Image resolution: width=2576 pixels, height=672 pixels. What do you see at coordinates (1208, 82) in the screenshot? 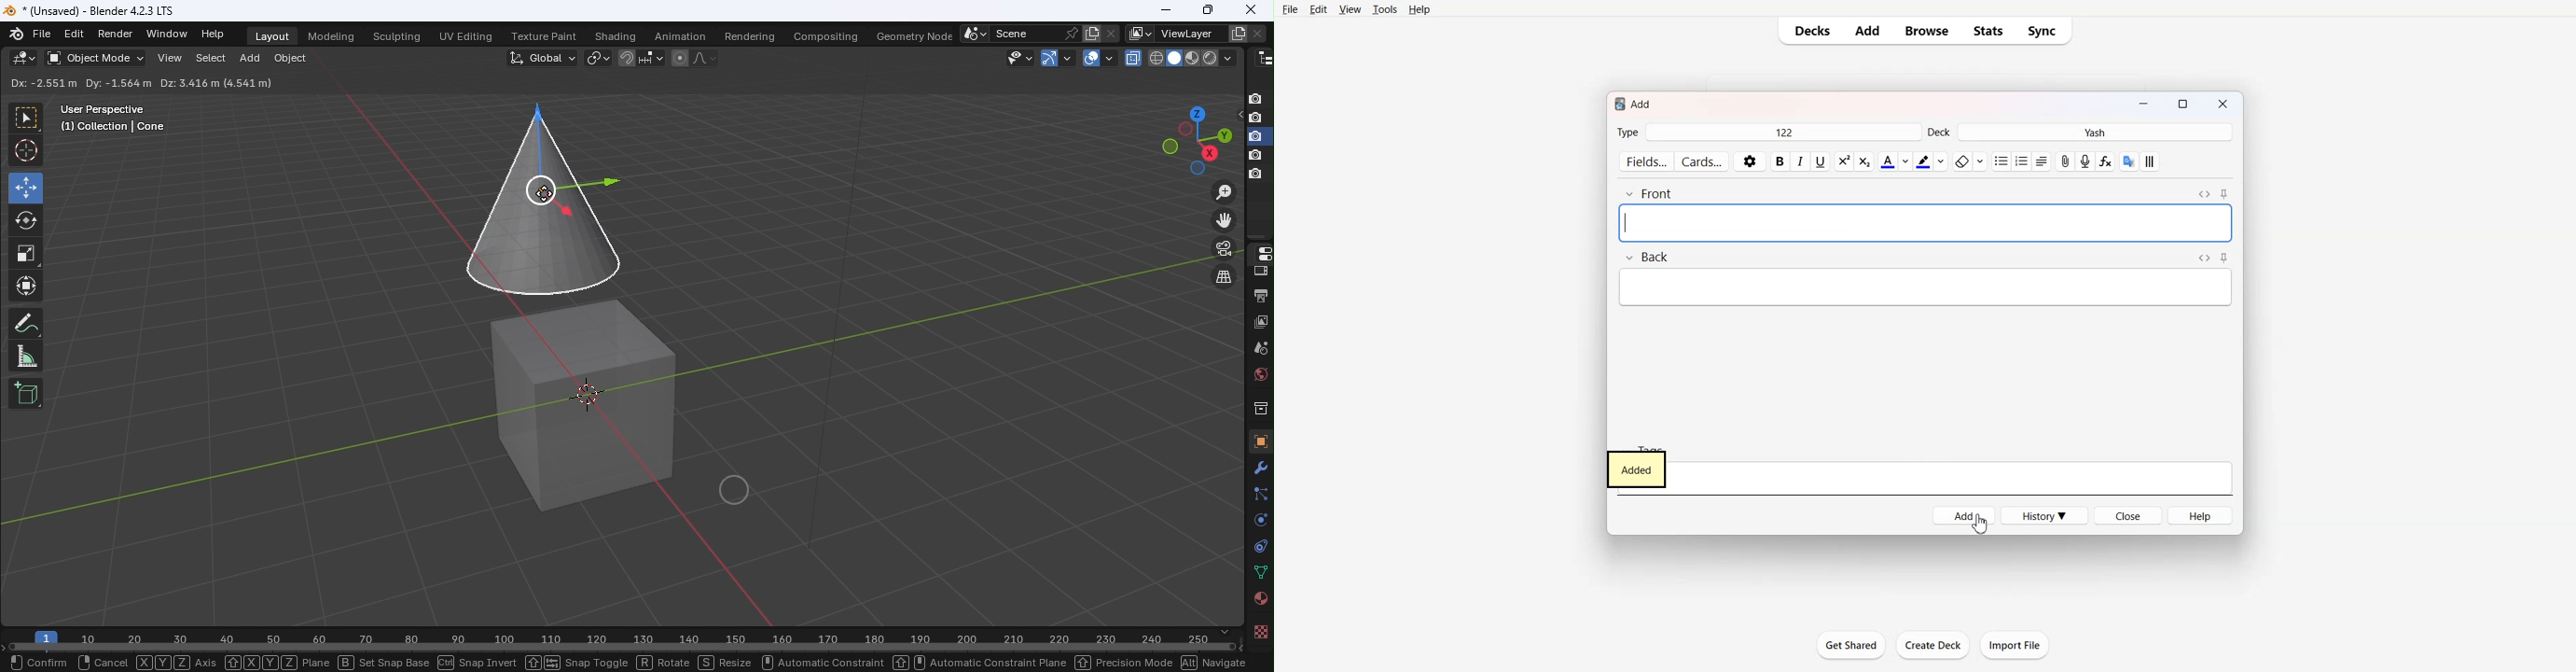
I see `Drop down menu` at bounding box center [1208, 82].